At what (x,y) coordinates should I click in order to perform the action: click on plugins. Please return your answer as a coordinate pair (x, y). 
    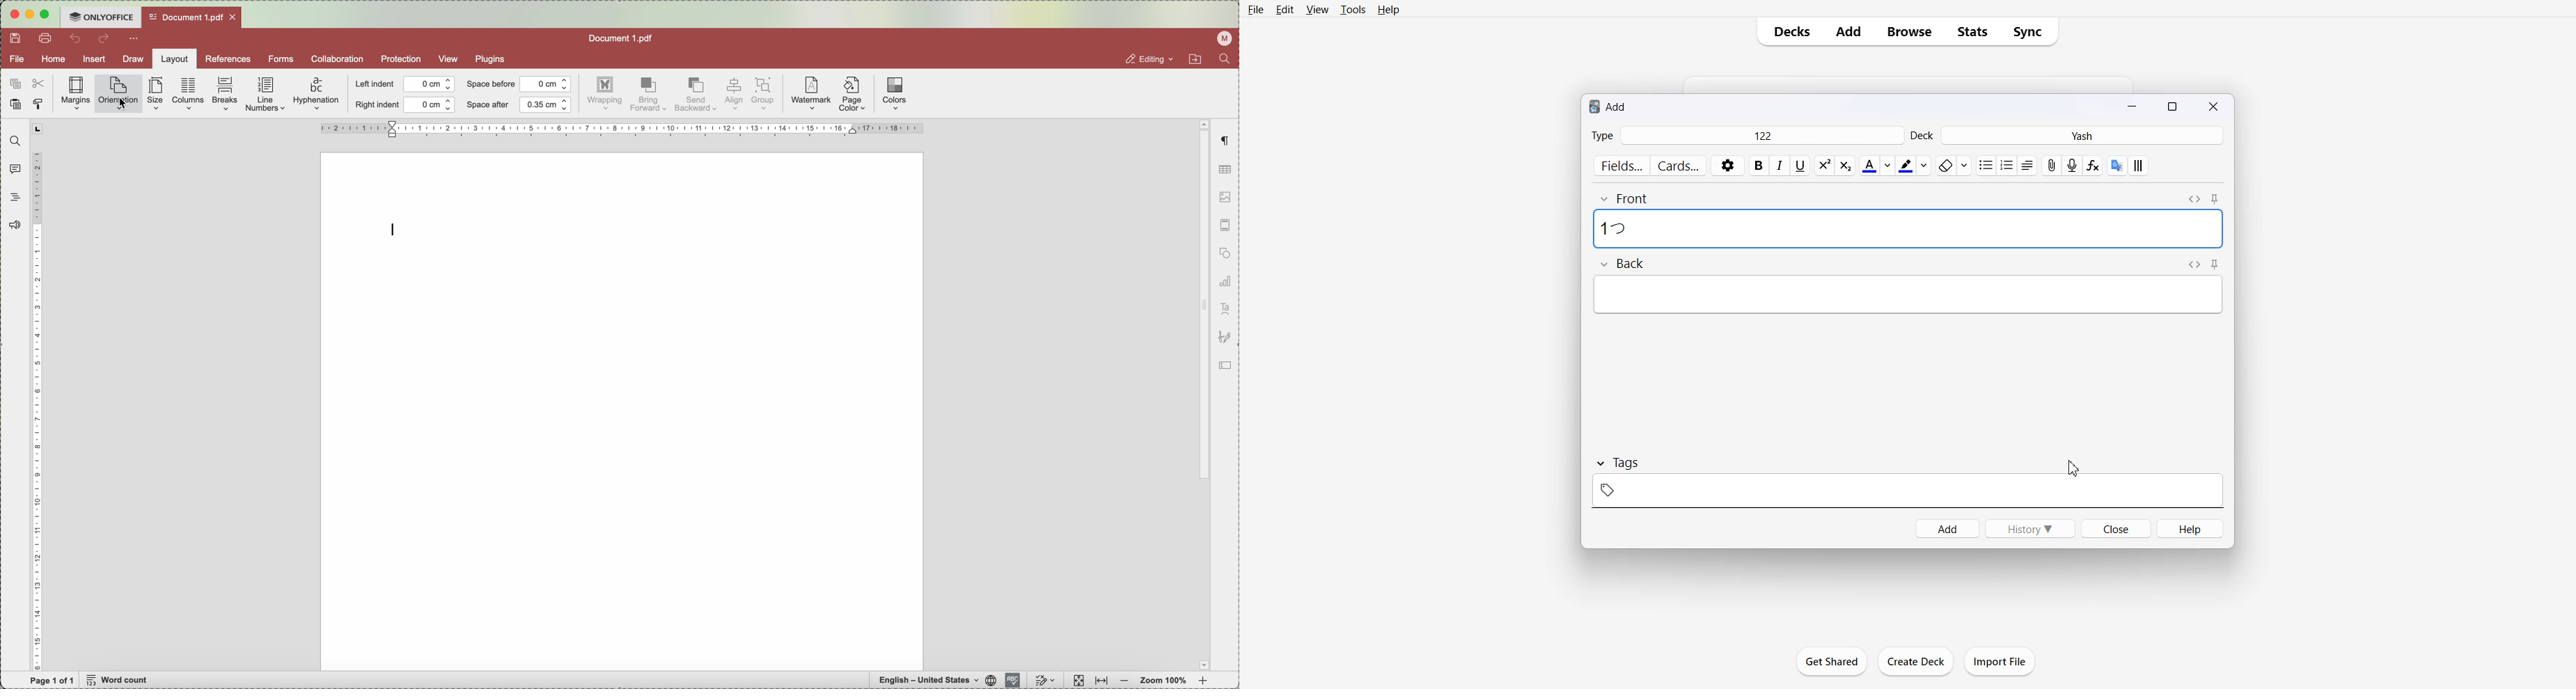
    Looking at the image, I should click on (494, 58).